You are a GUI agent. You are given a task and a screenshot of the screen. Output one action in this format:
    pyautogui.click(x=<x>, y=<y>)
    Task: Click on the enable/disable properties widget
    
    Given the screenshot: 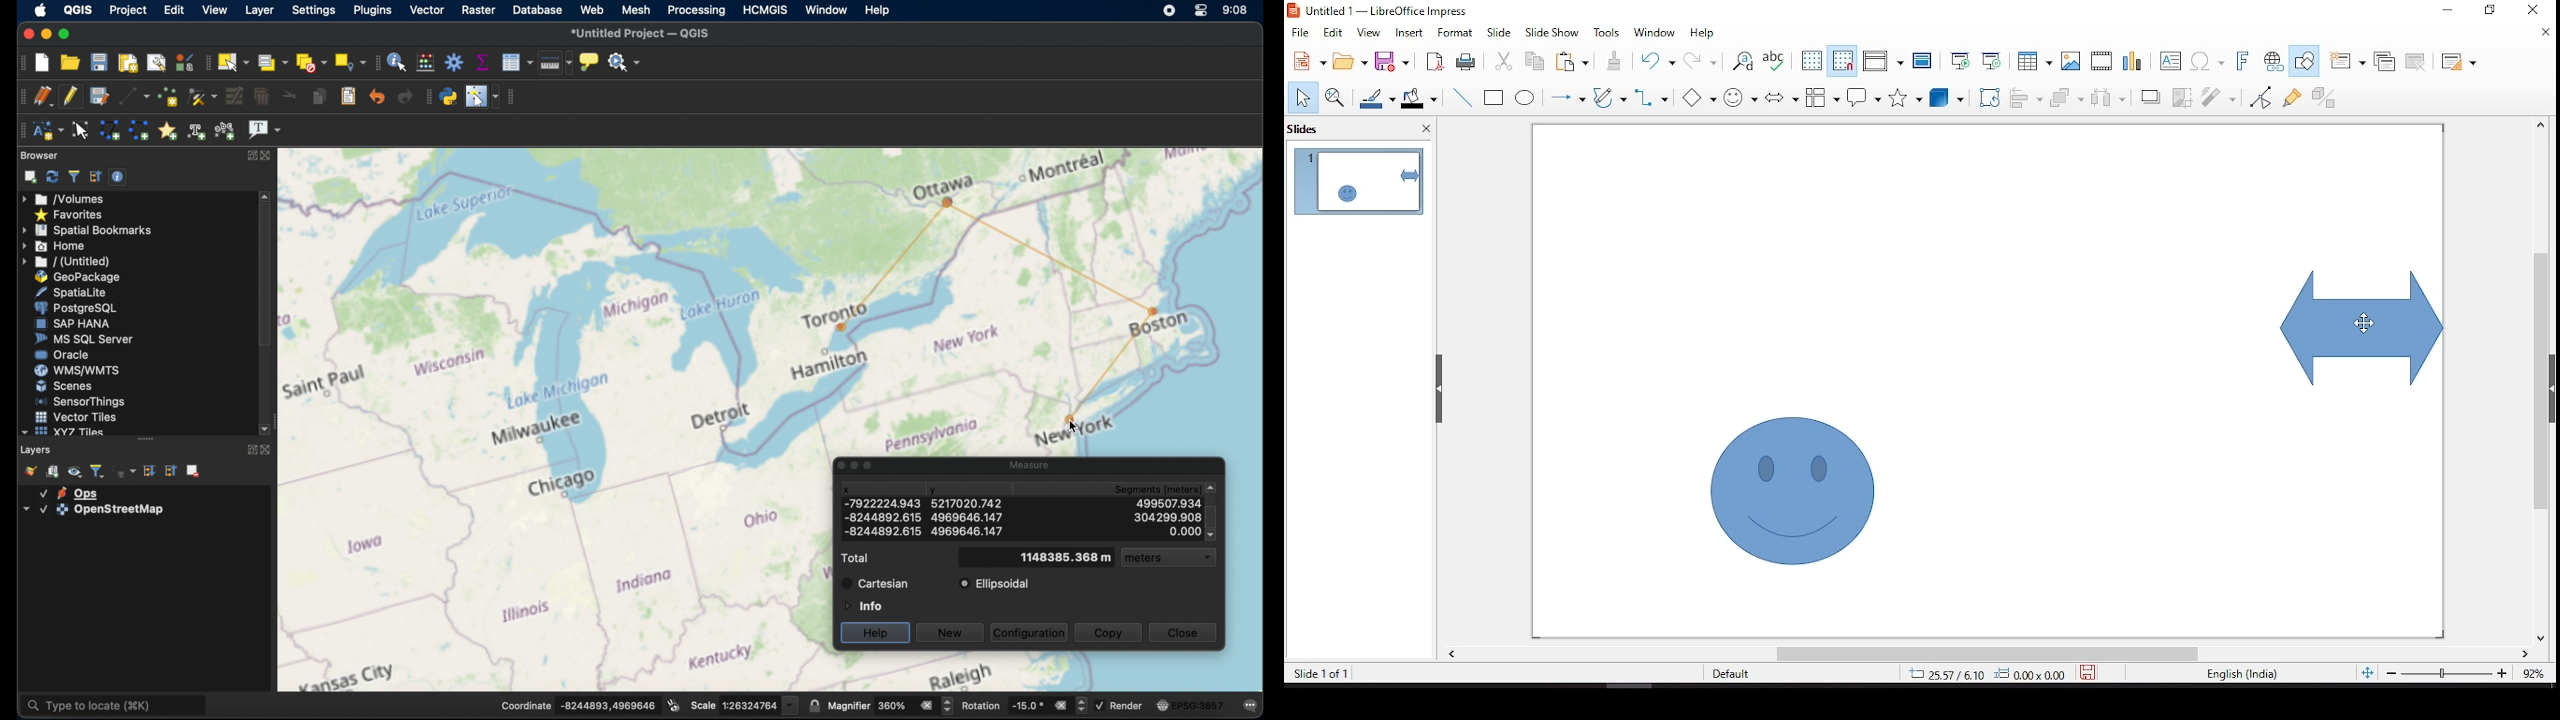 What is the action you would take?
    pyautogui.click(x=118, y=176)
    